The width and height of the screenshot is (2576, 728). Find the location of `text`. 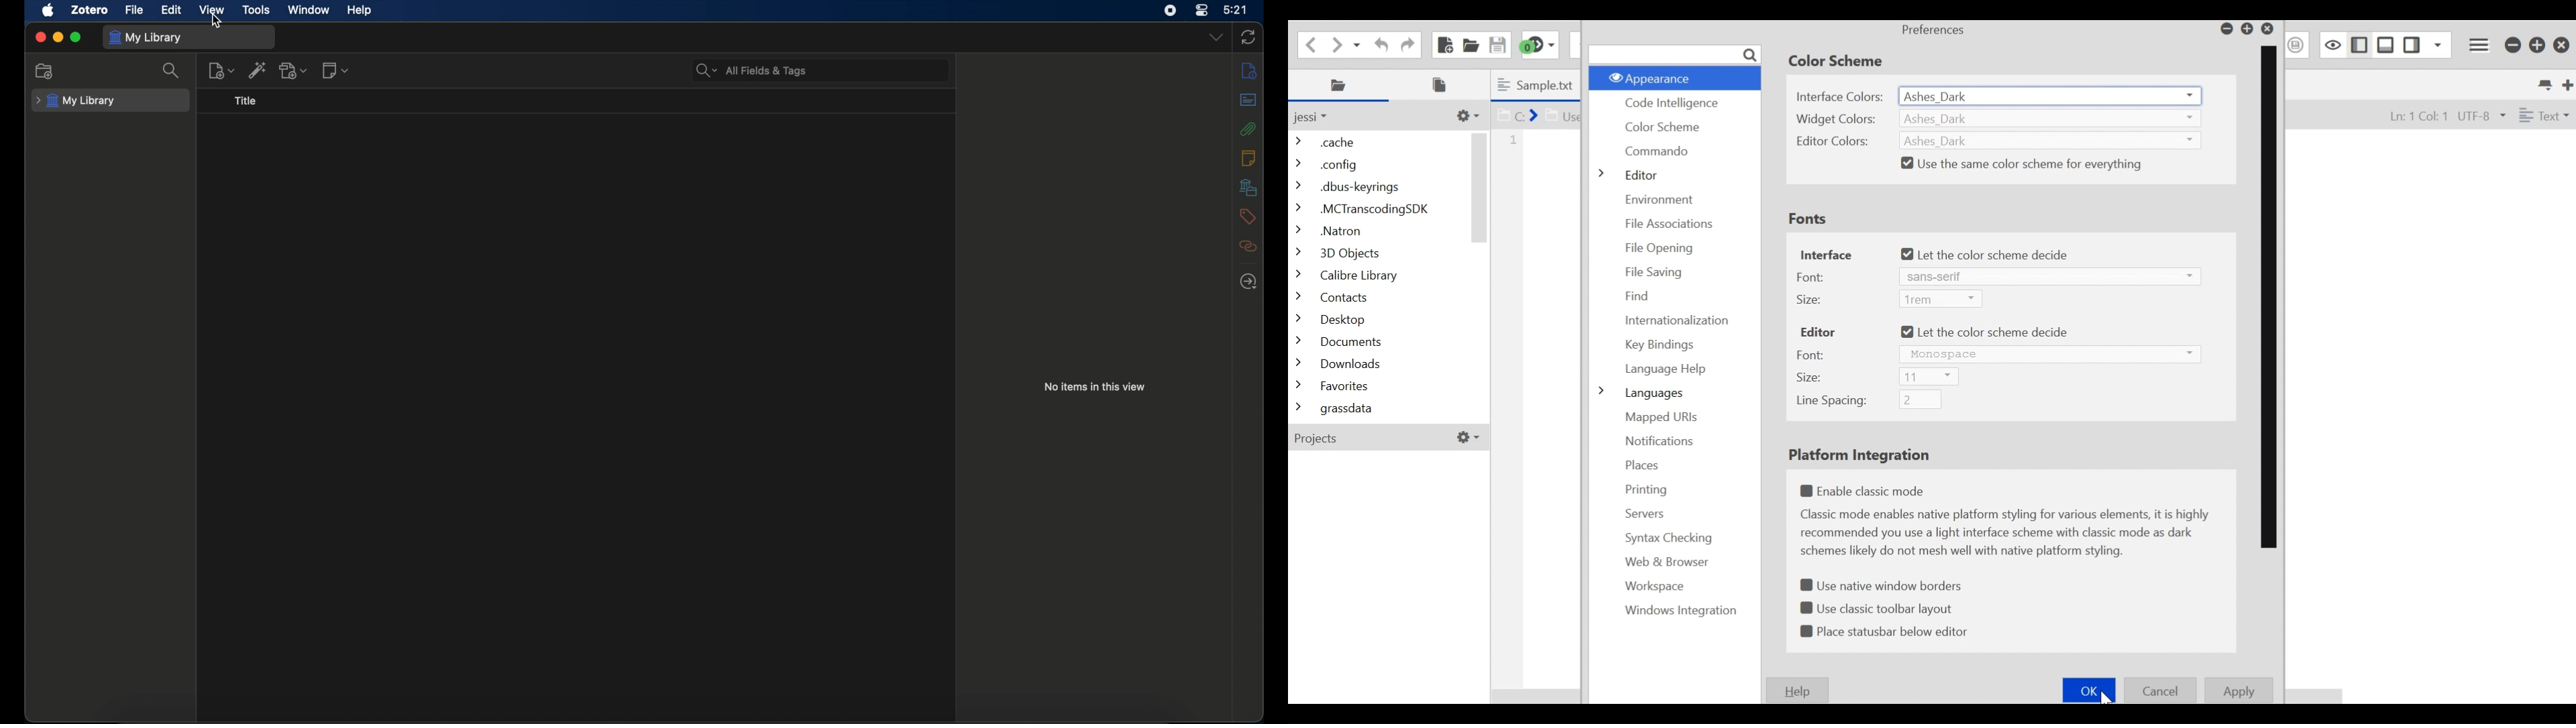

text is located at coordinates (2008, 534).